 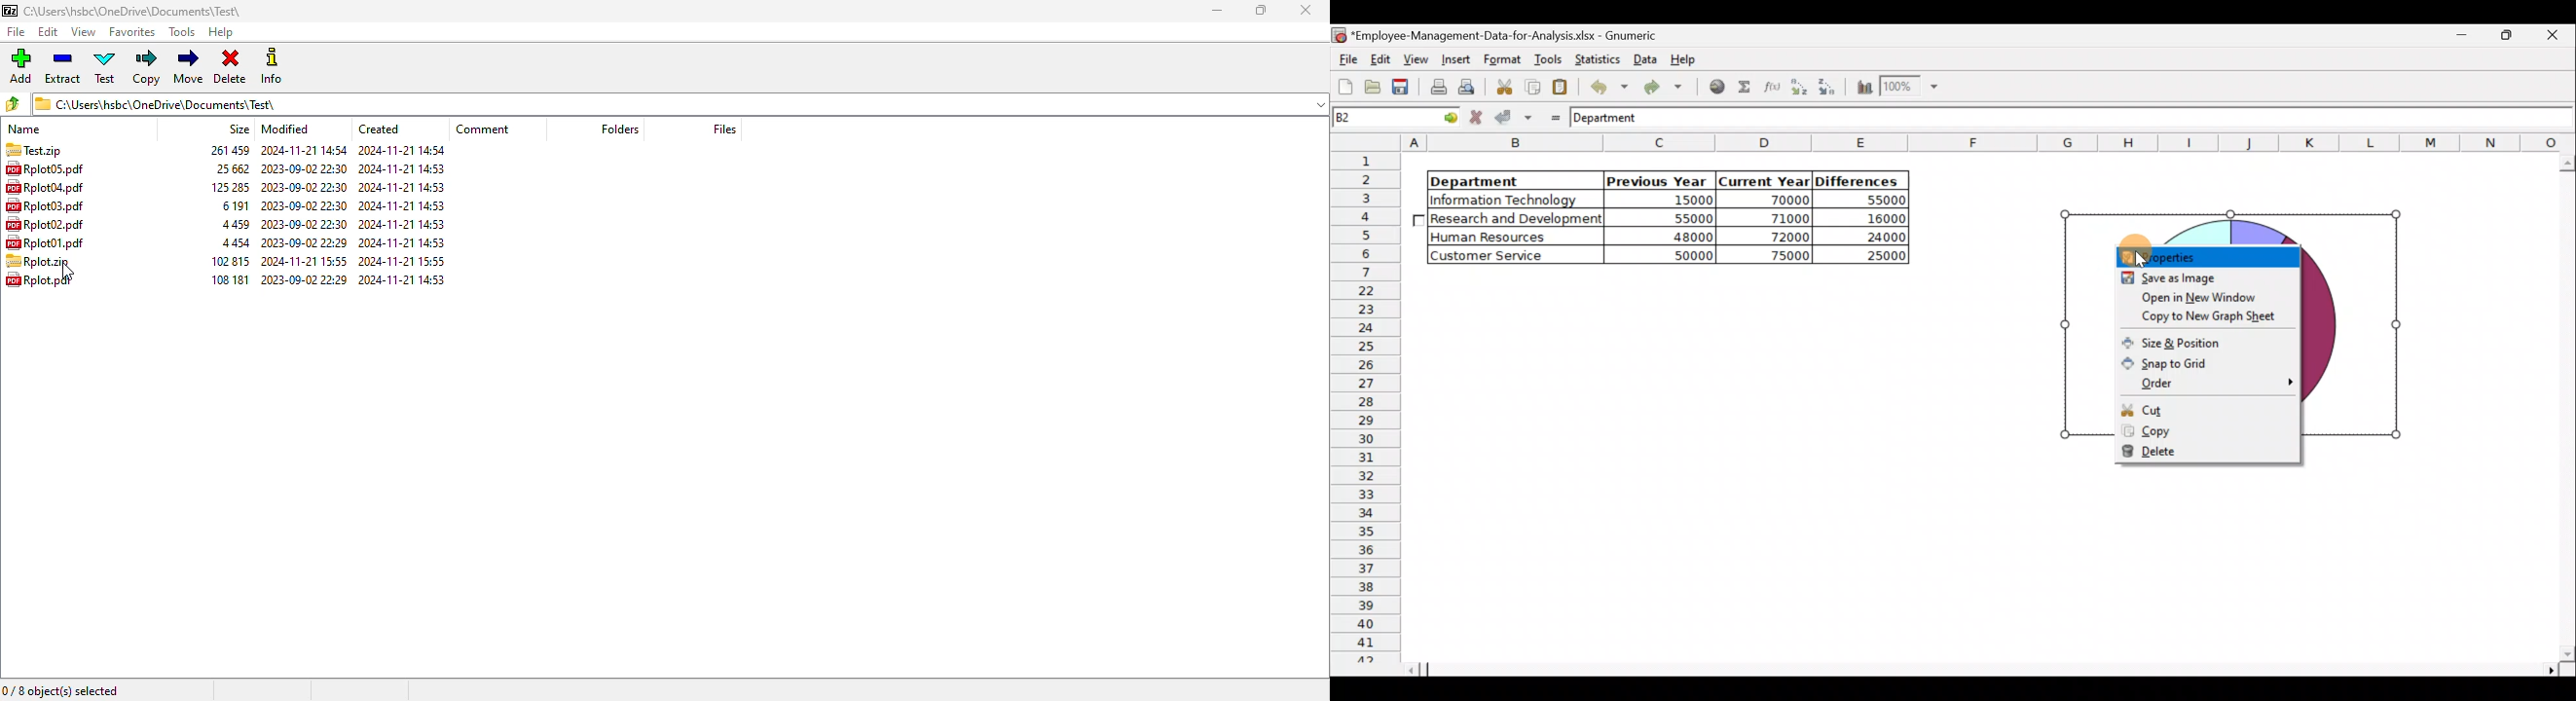 What do you see at coordinates (1563, 88) in the screenshot?
I see `Paste the clipboard` at bounding box center [1563, 88].